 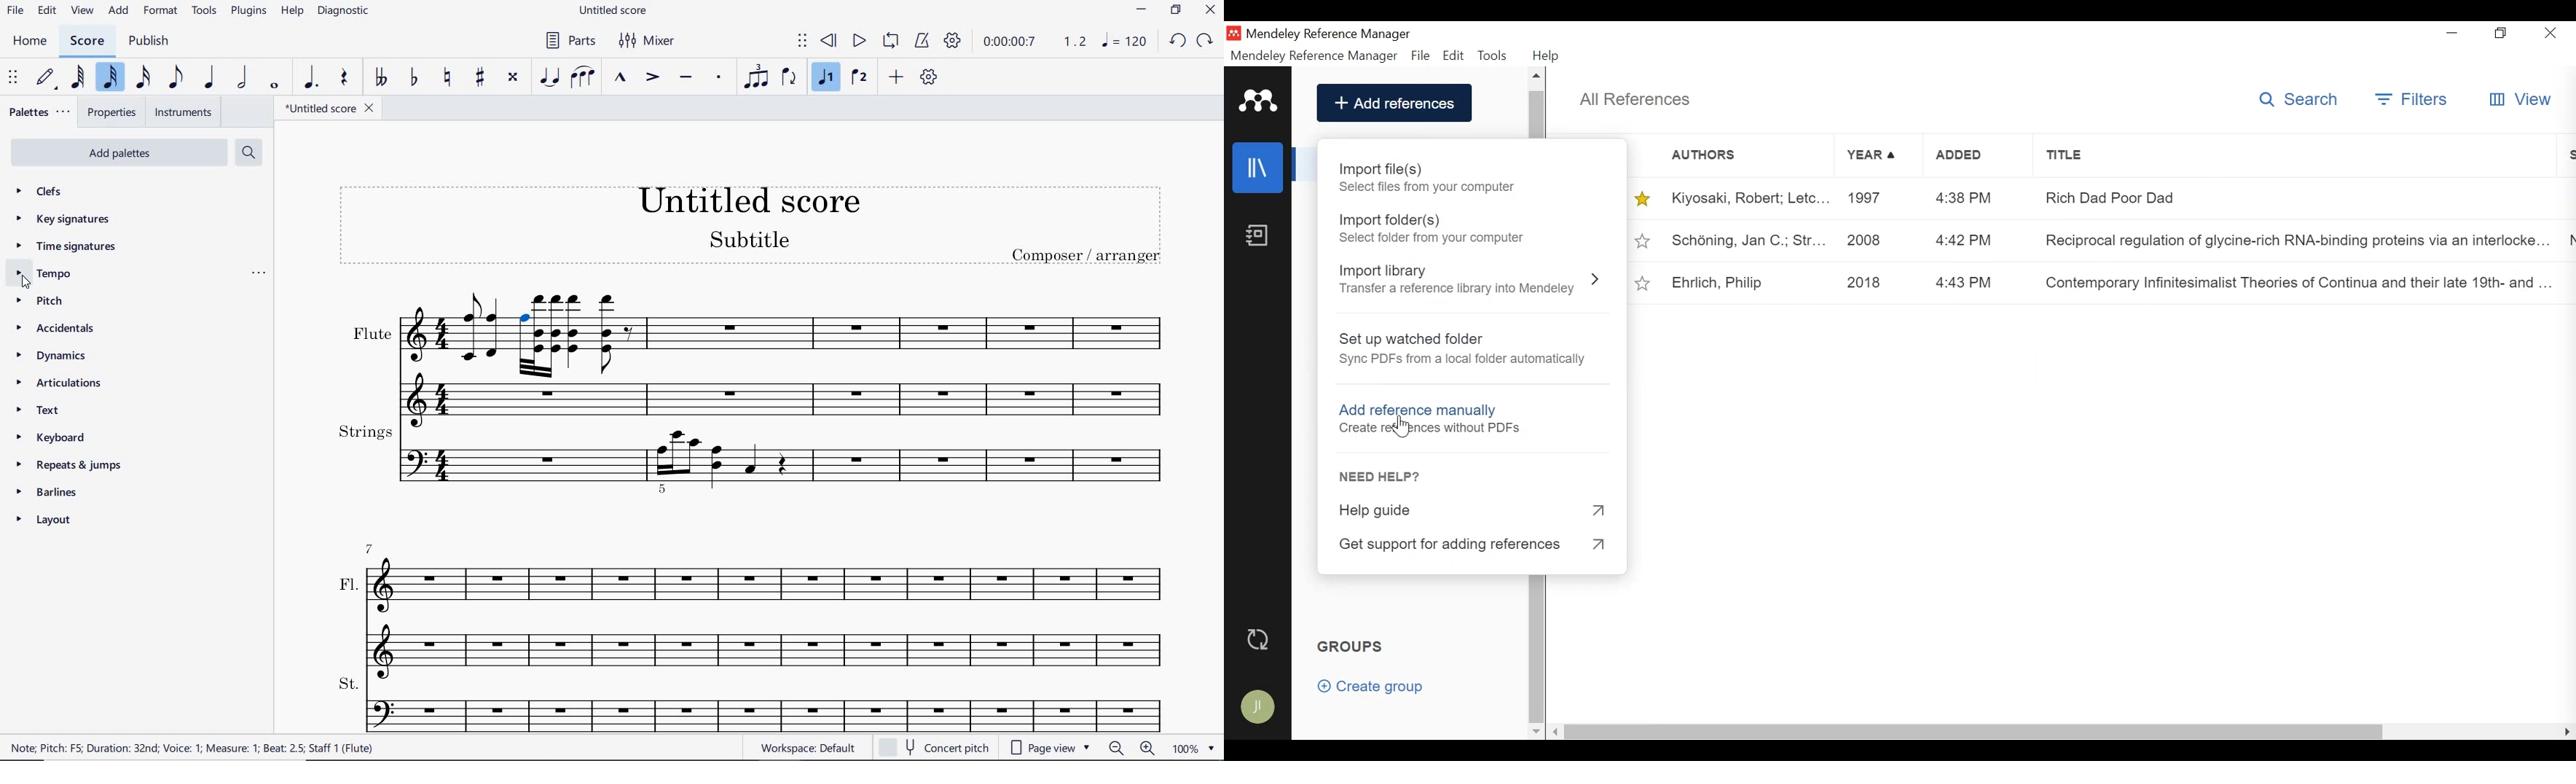 I want to click on PLAY, so click(x=860, y=42).